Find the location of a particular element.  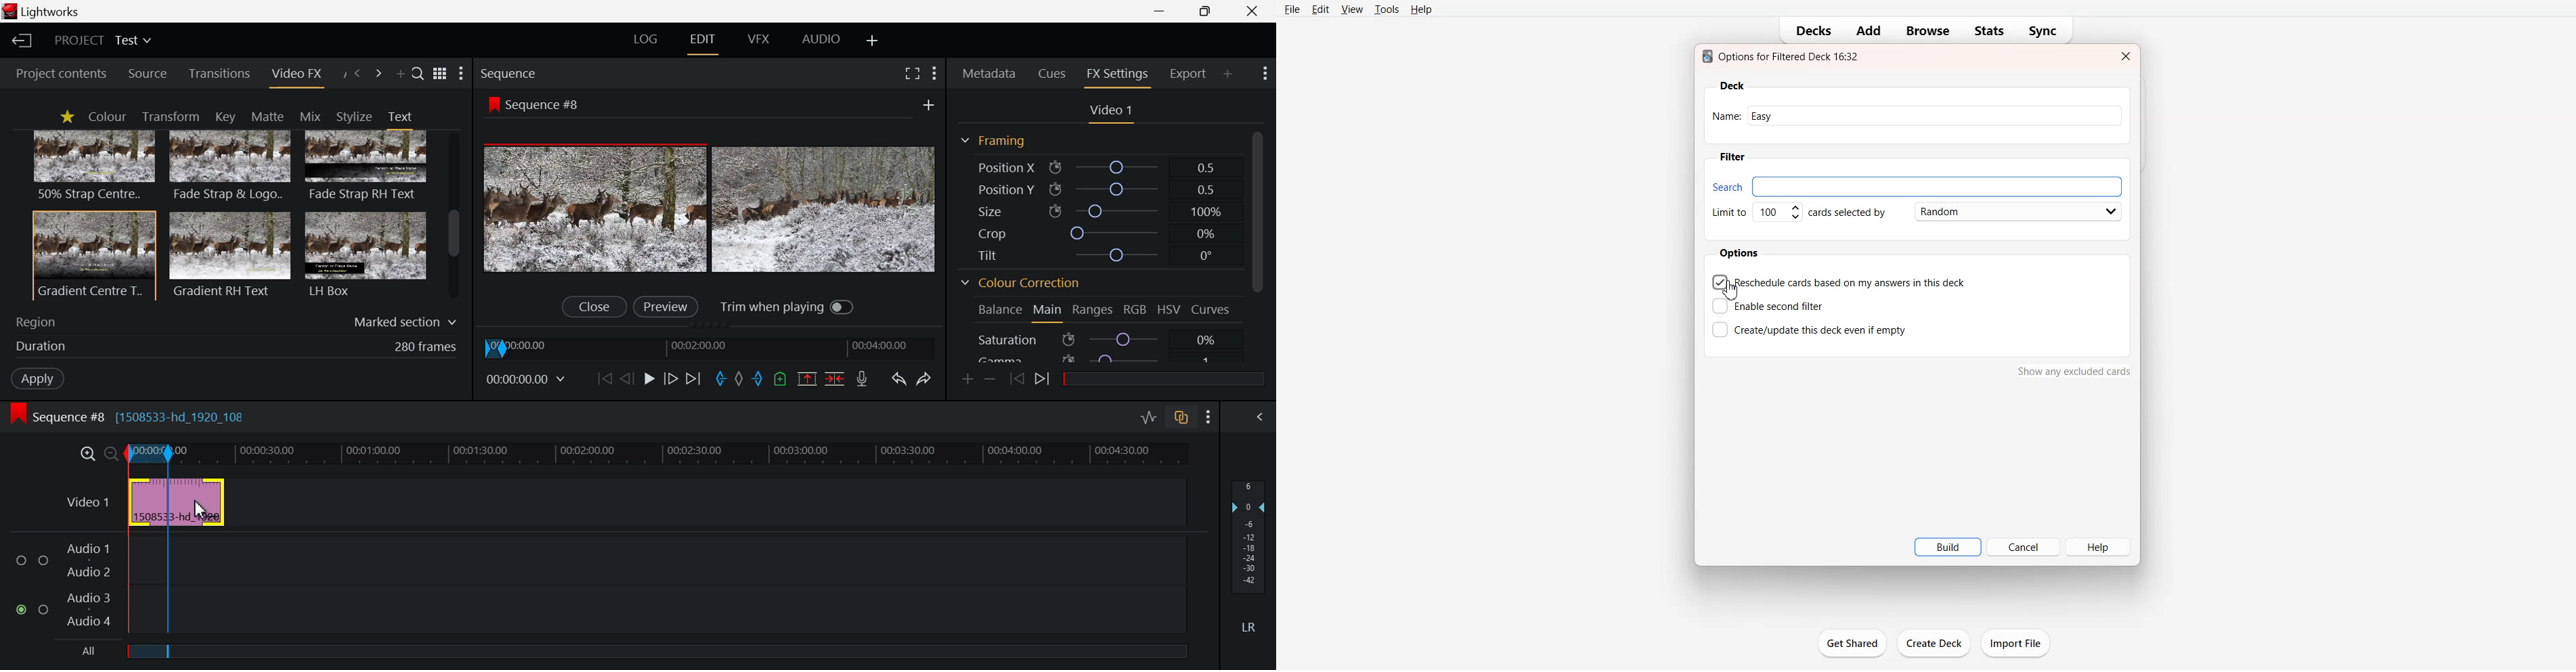

Card Selected by Random is located at coordinates (1966, 211).